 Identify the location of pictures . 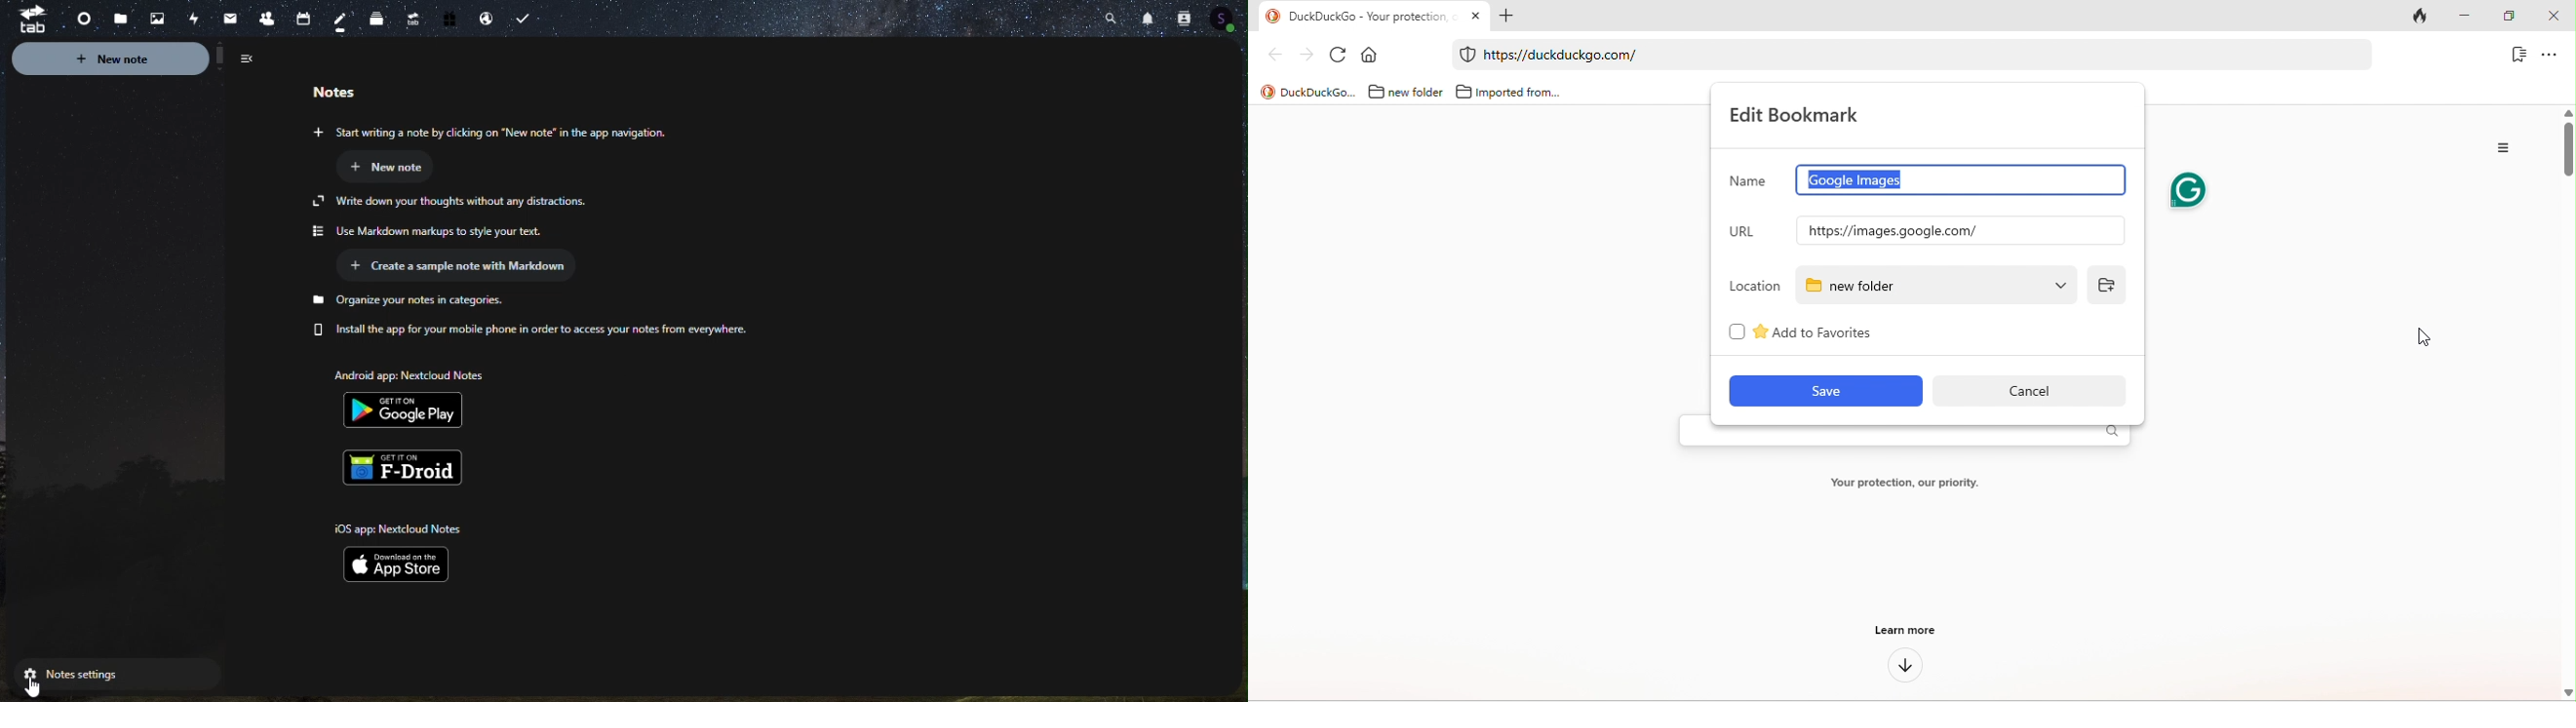
(153, 17).